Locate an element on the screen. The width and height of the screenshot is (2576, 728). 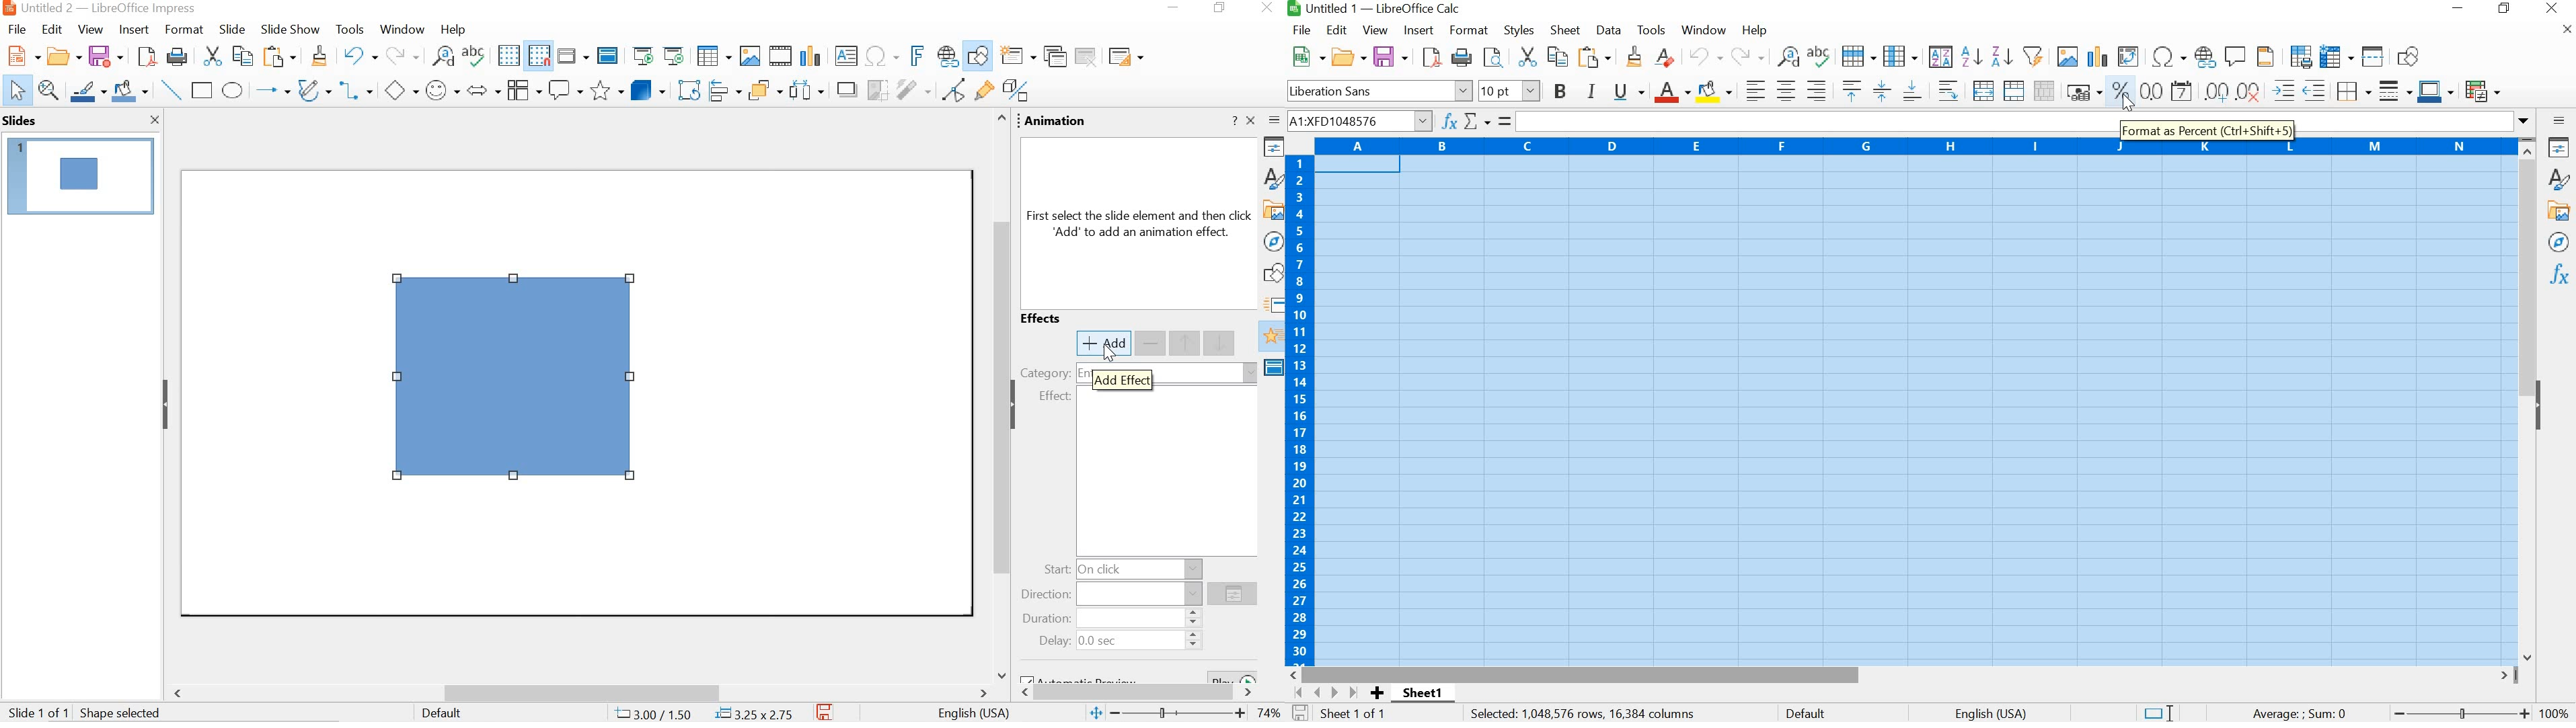
Unmerge Cells is located at coordinates (2045, 89).